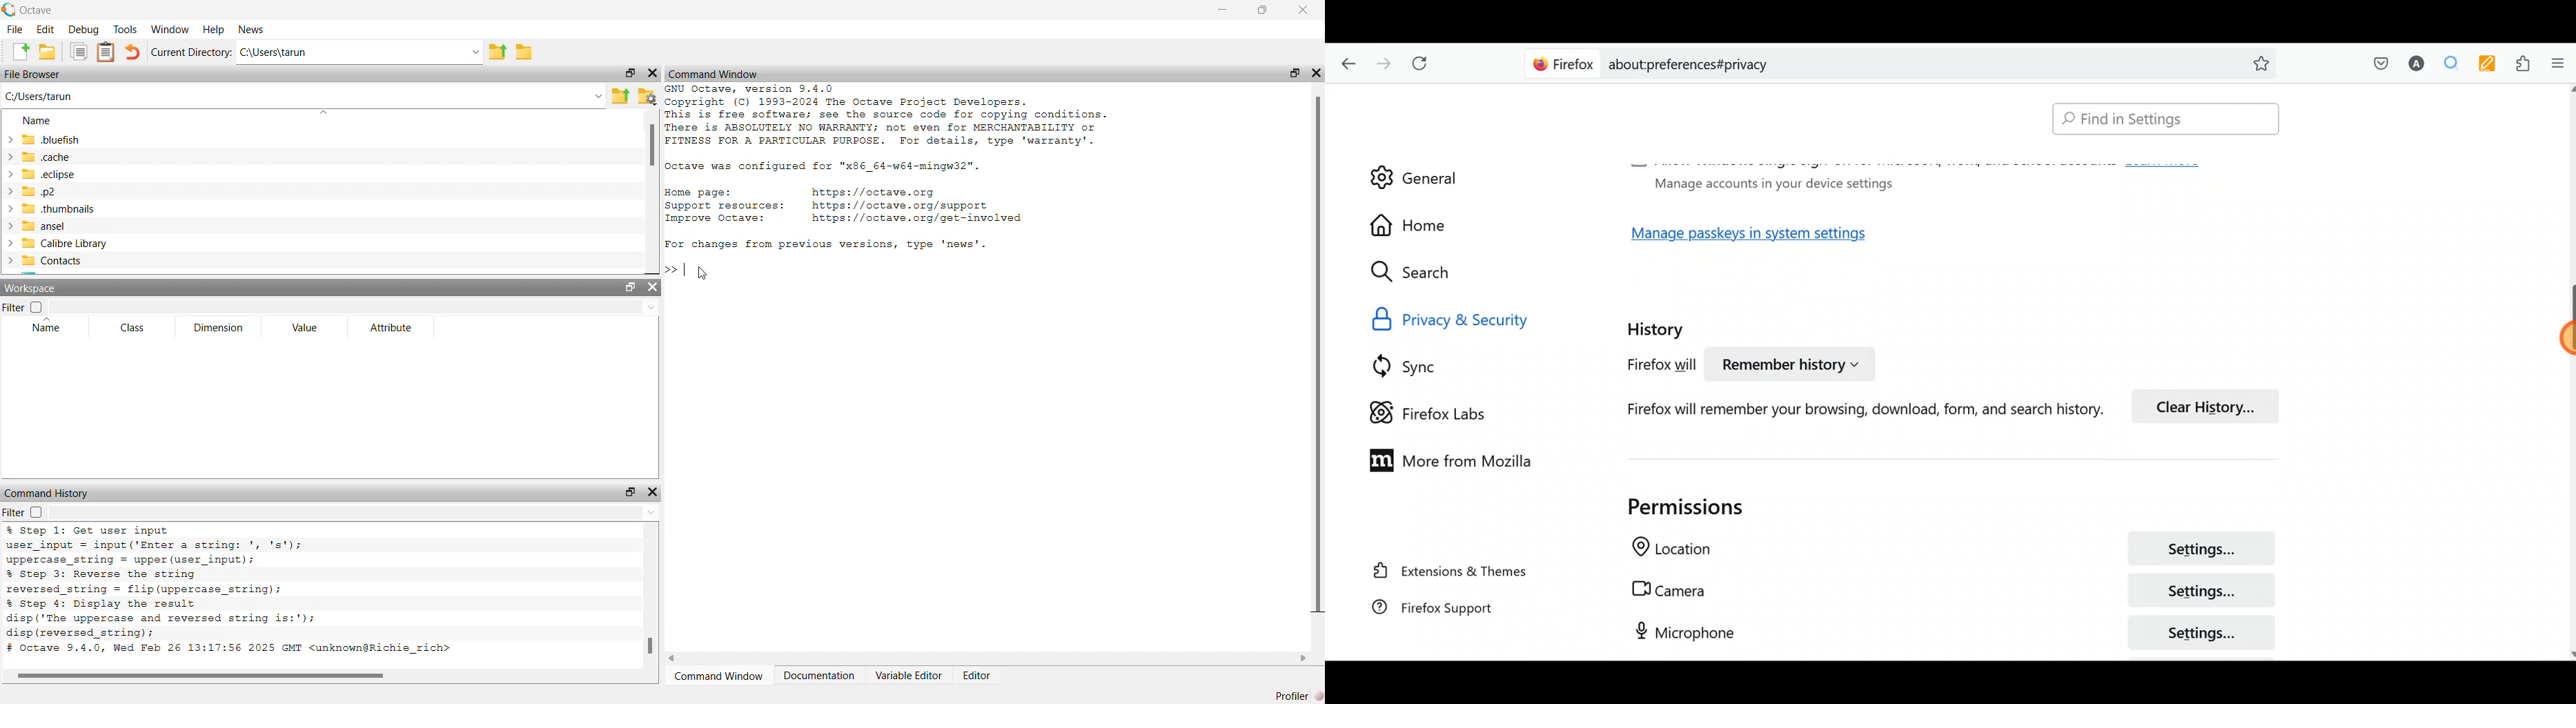 The width and height of the screenshot is (2576, 728). What do you see at coordinates (1414, 169) in the screenshot?
I see `General` at bounding box center [1414, 169].